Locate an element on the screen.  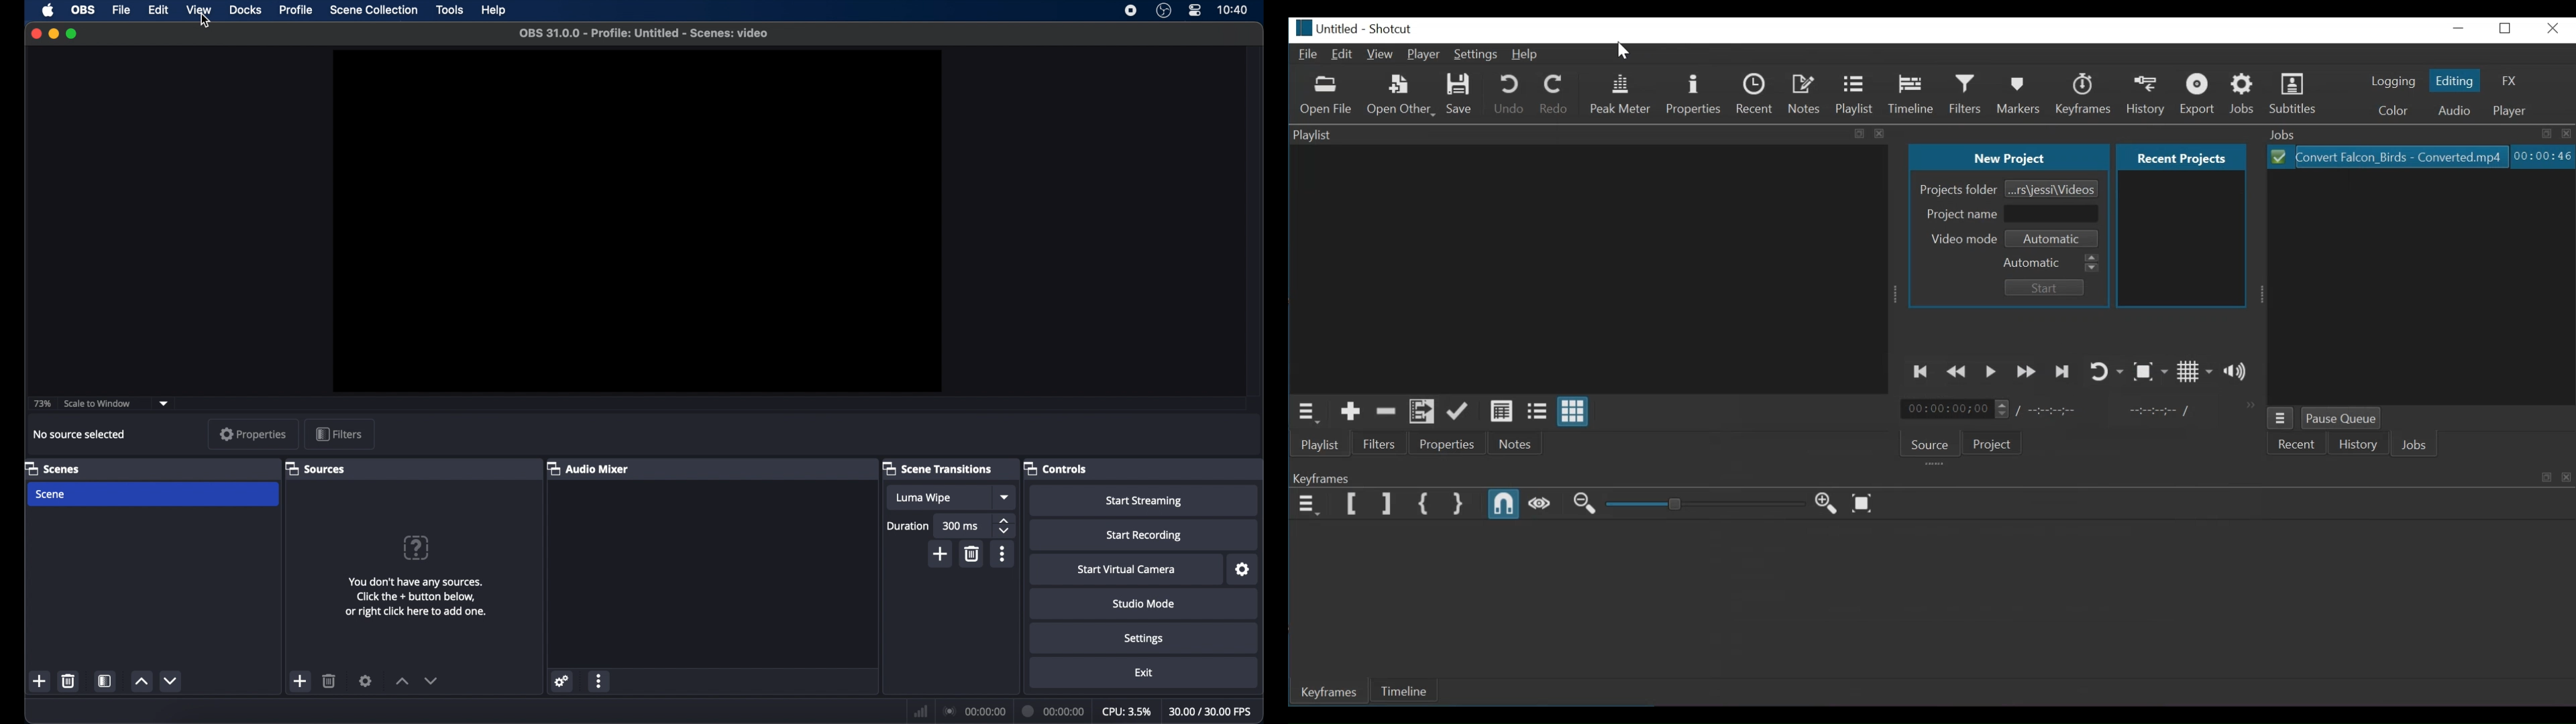
minimize is located at coordinates (2461, 31).